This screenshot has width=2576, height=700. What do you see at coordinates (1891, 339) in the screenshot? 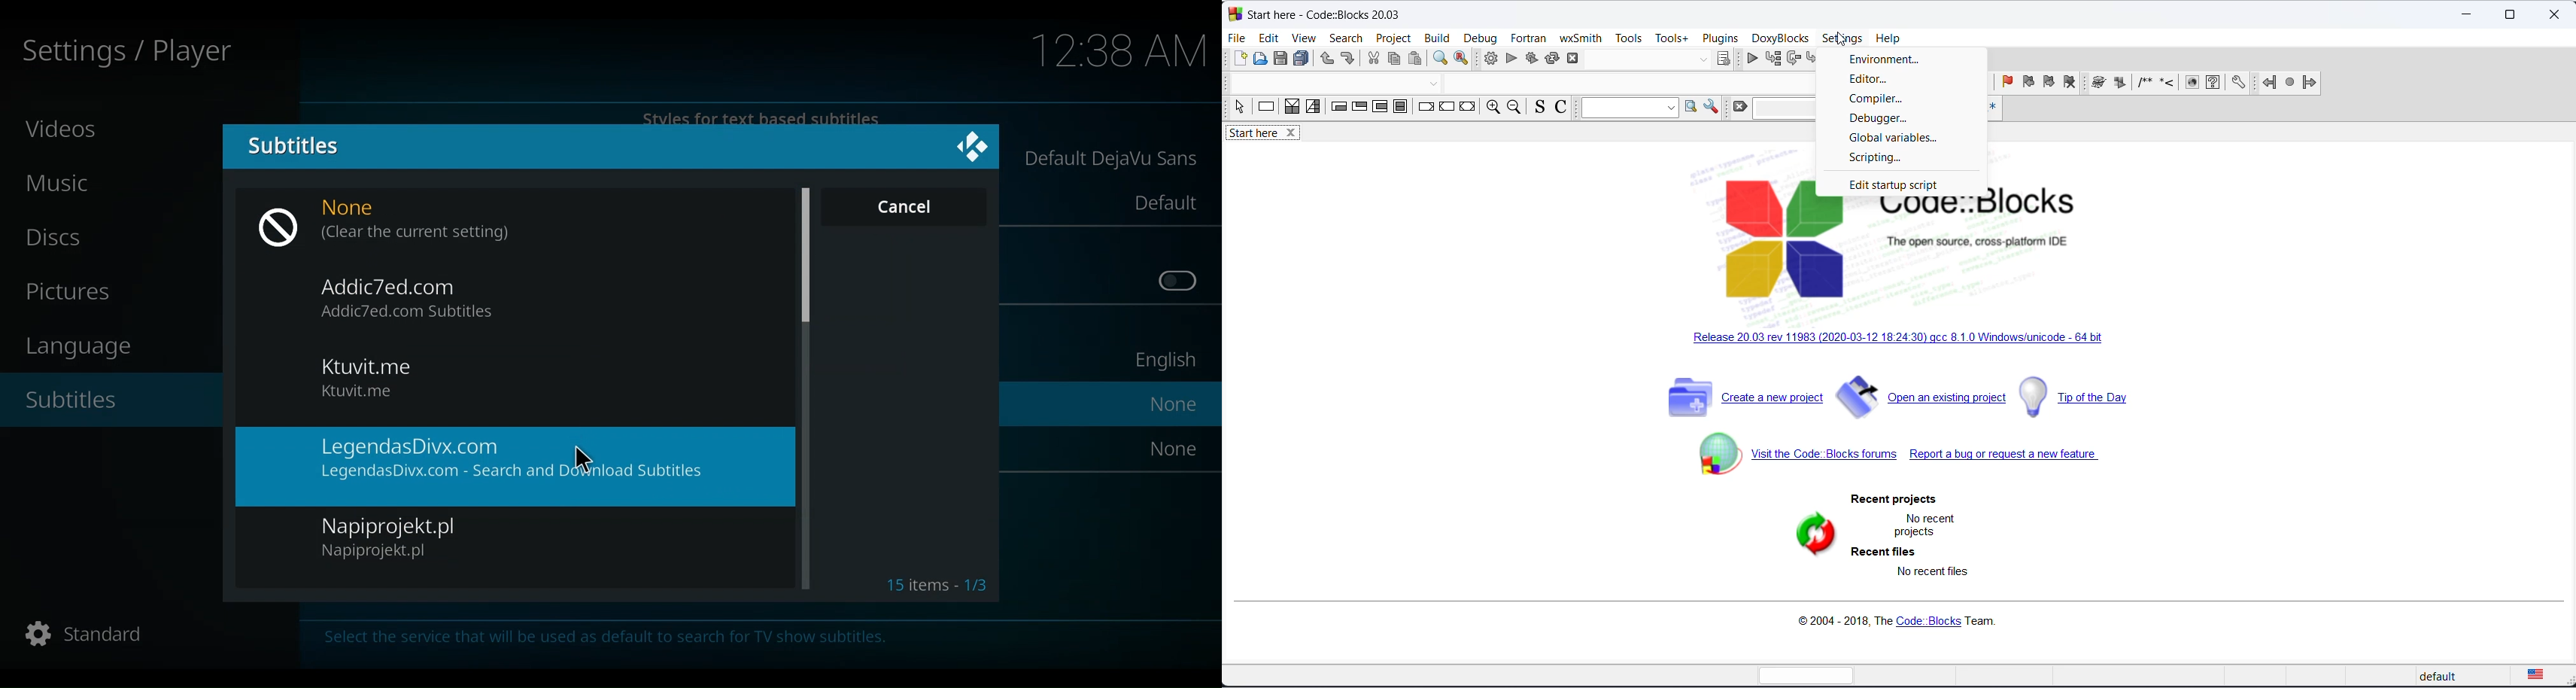
I see `new release` at bounding box center [1891, 339].